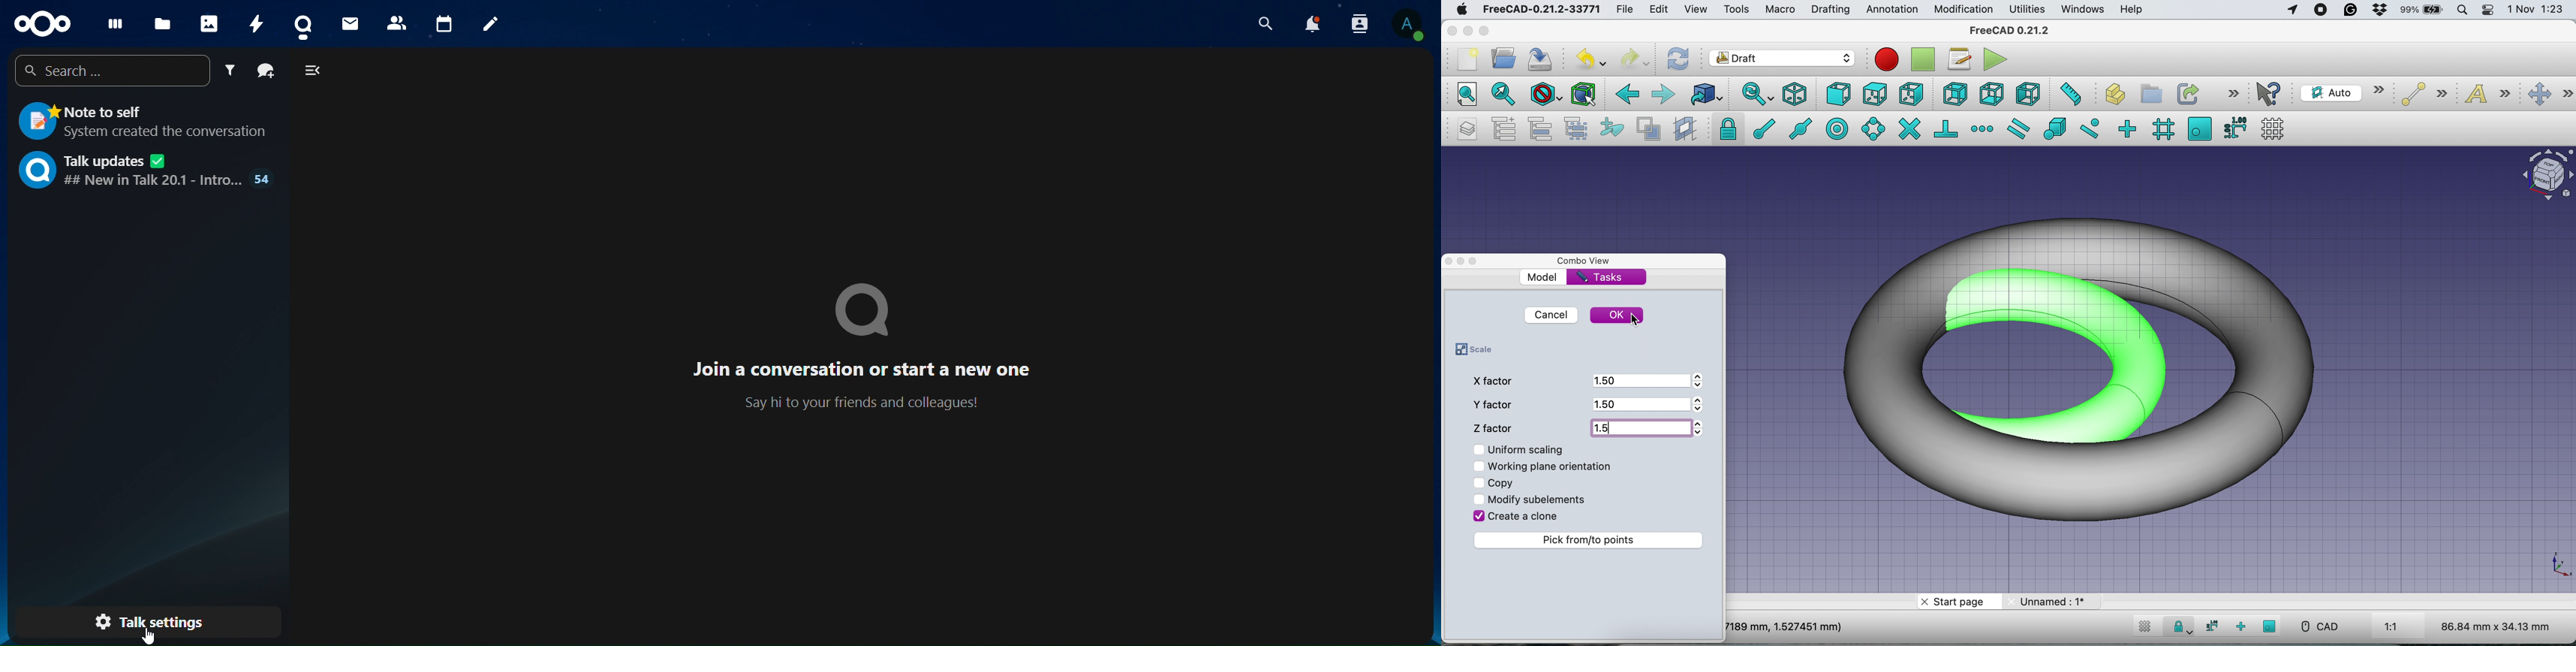 This screenshot has width=2576, height=672. What do you see at coordinates (1544, 129) in the screenshot?
I see `move to group` at bounding box center [1544, 129].